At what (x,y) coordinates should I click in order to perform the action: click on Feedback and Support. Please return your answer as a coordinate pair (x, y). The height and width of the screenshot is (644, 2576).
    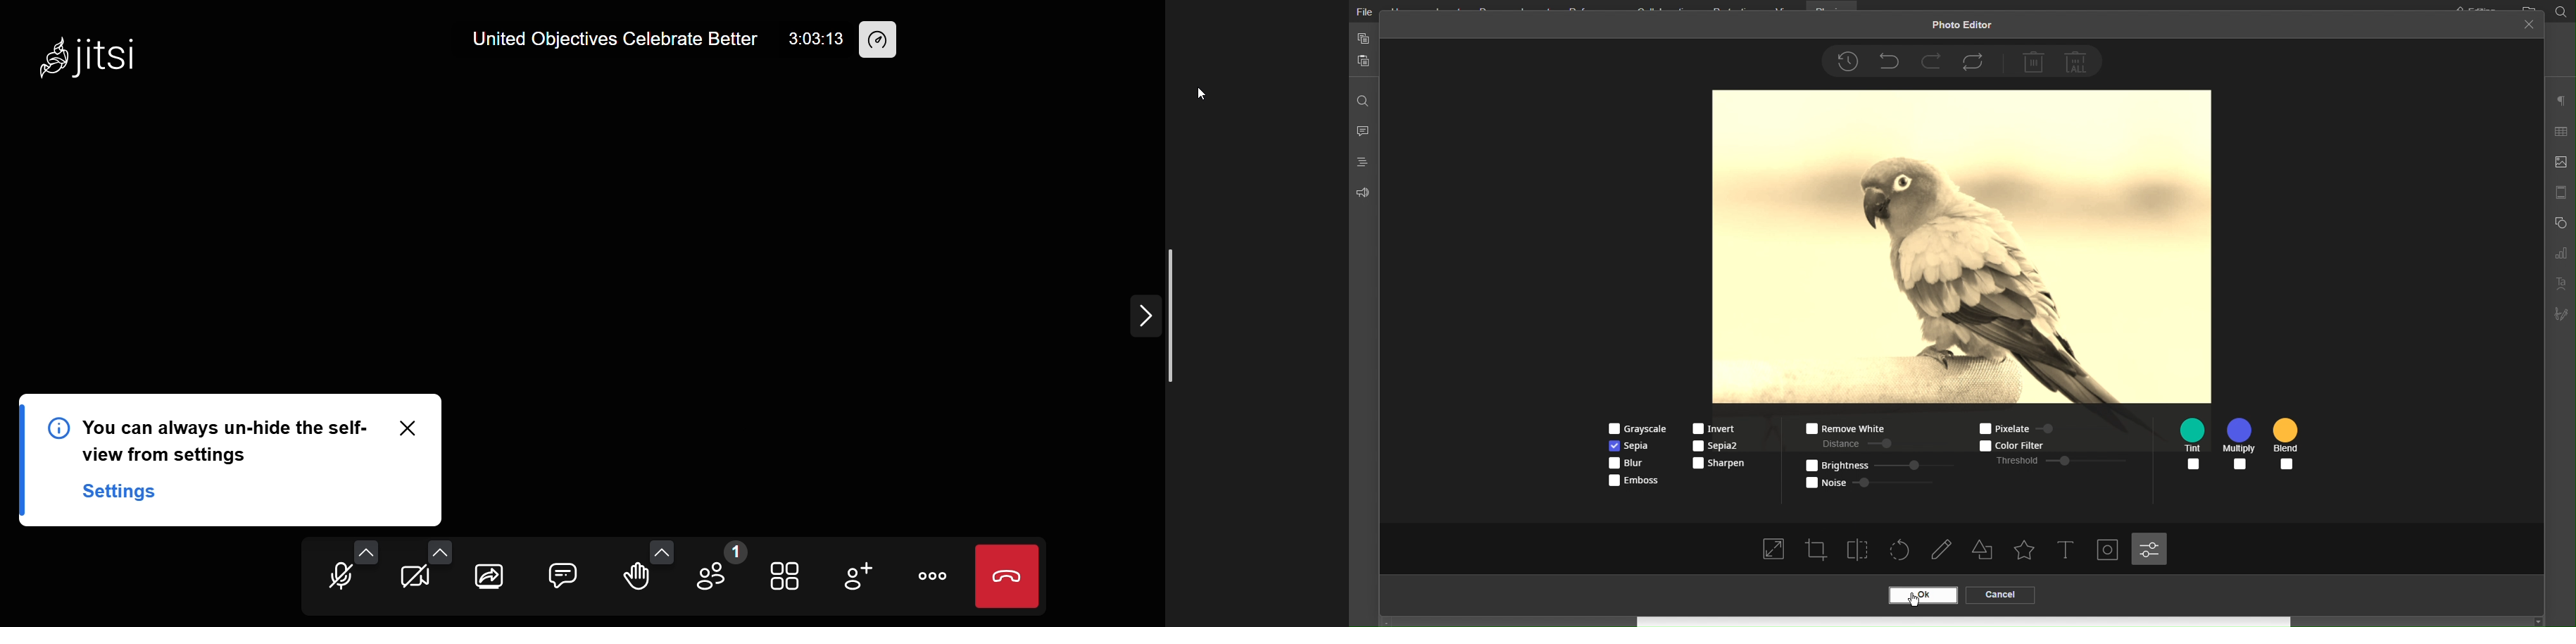
    Looking at the image, I should click on (1363, 192).